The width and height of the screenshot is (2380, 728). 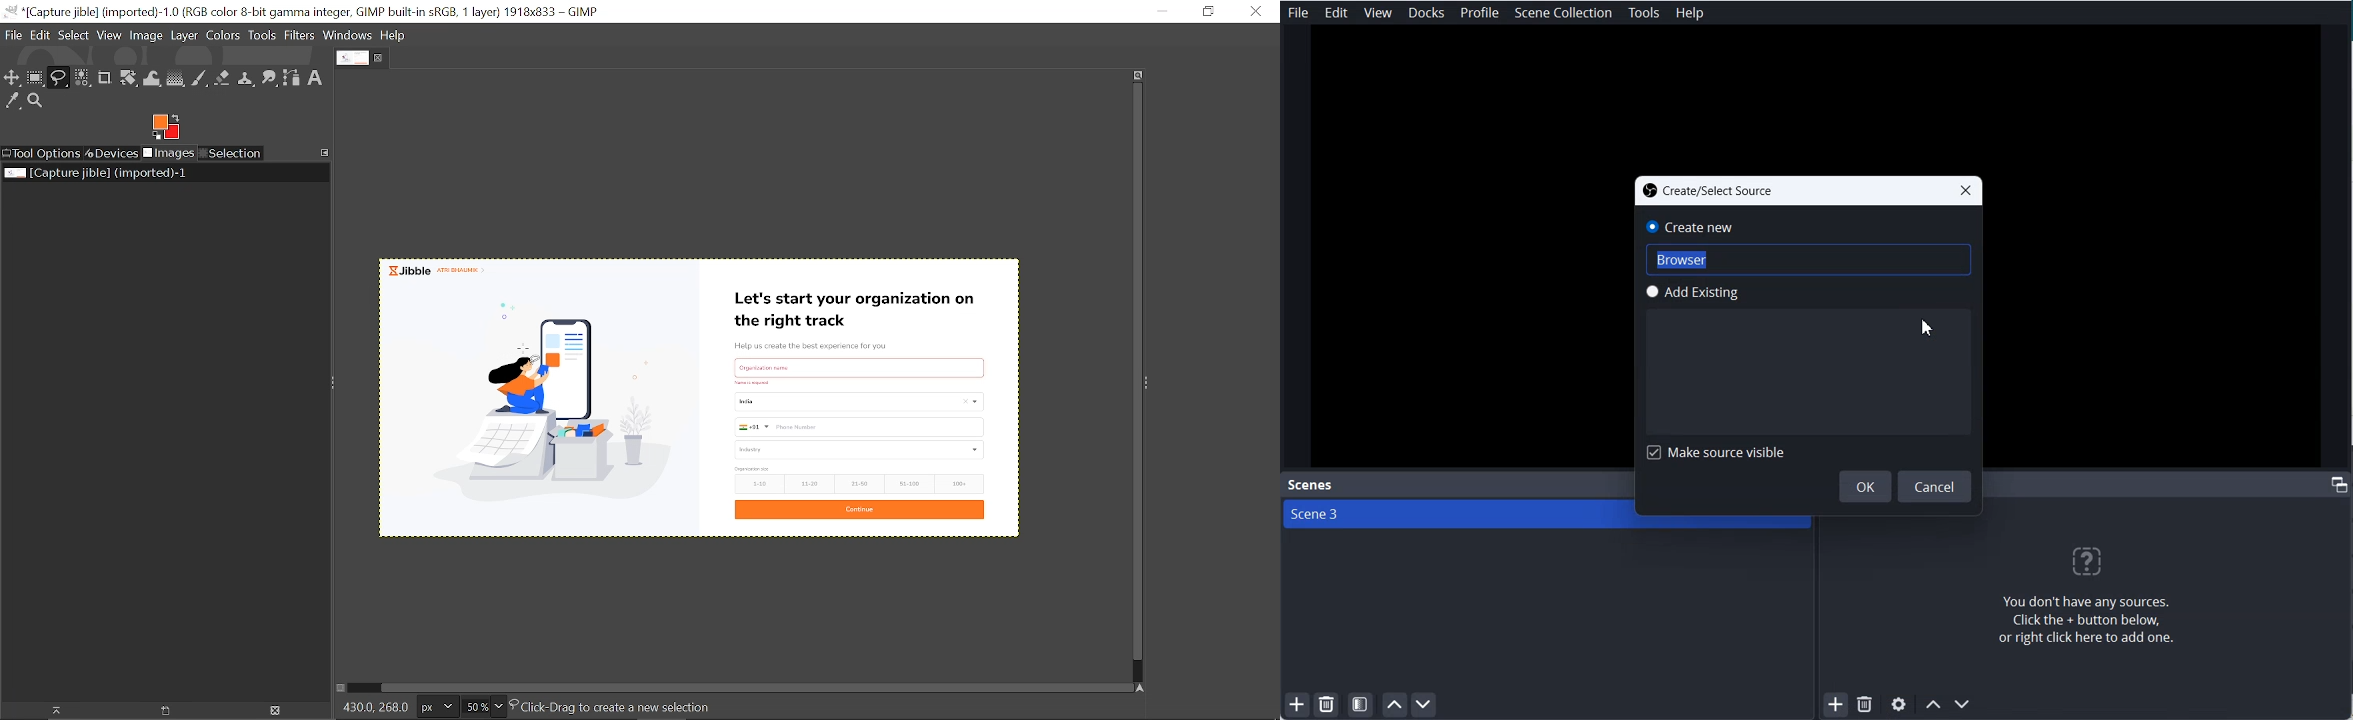 I want to click on Open Scene filter, so click(x=1361, y=705).